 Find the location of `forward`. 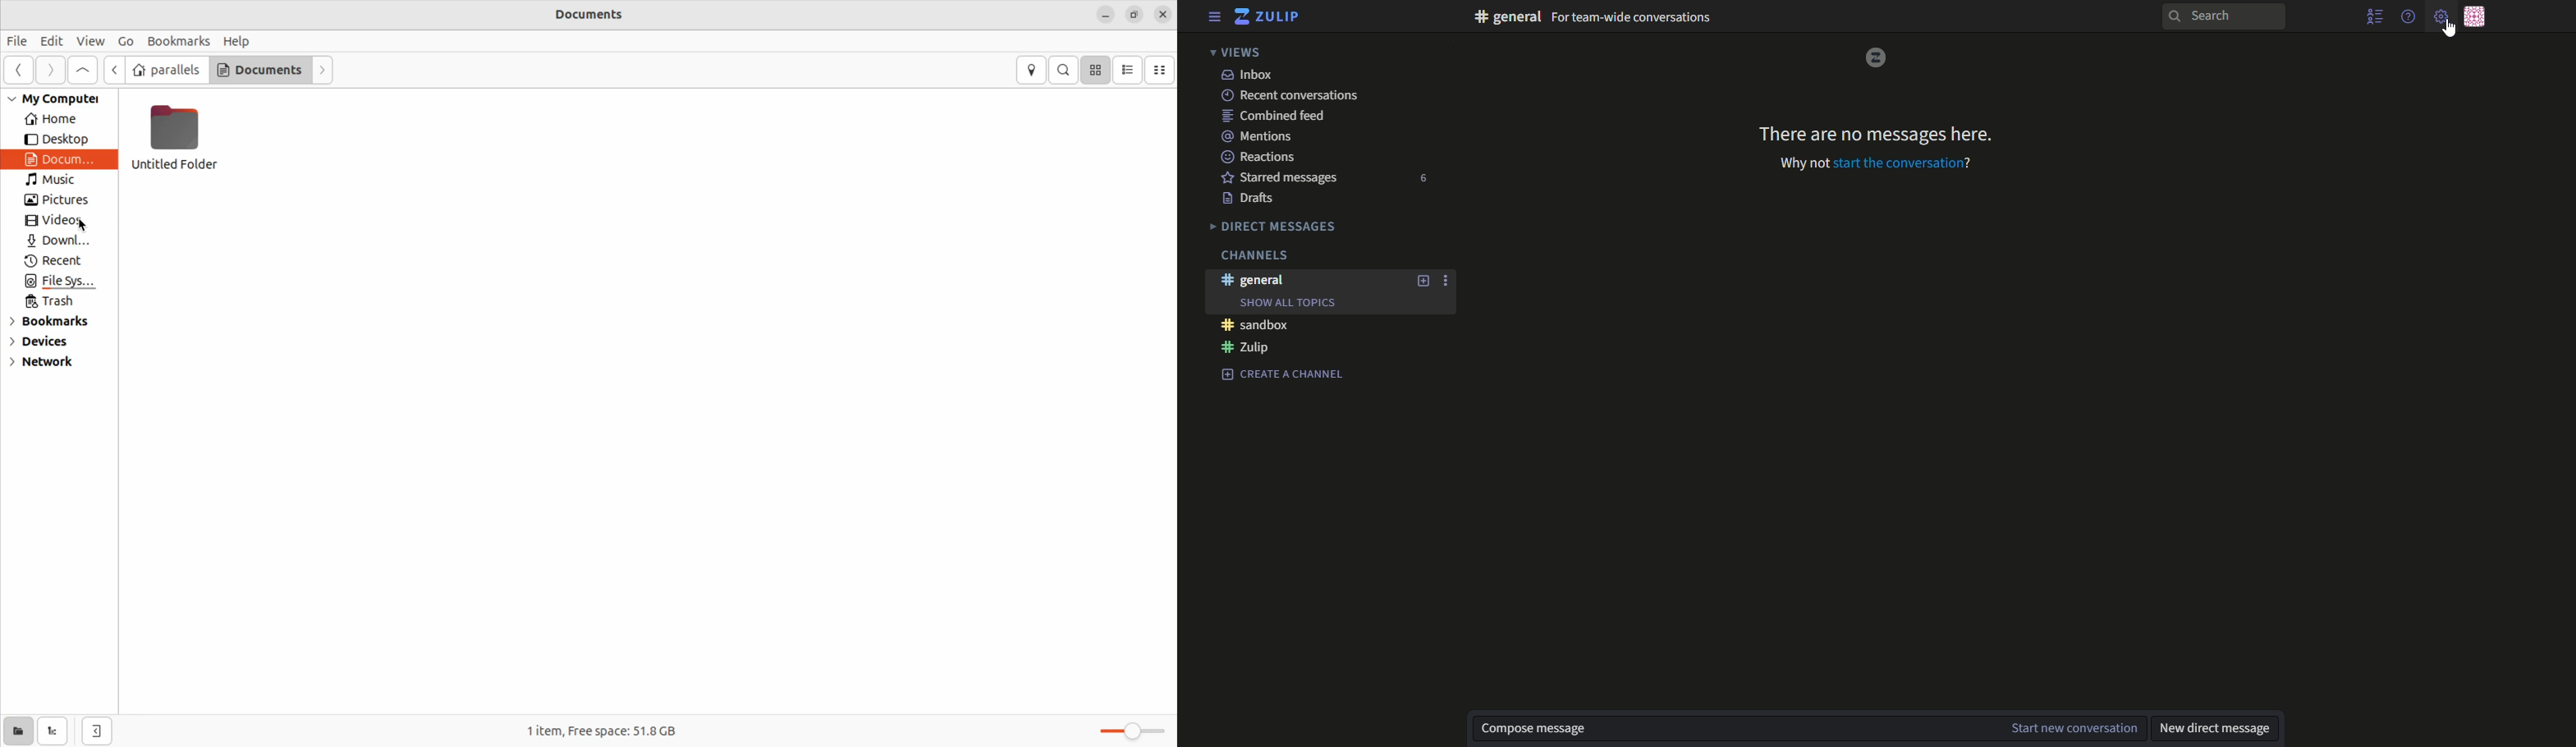

forward is located at coordinates (324, 70).